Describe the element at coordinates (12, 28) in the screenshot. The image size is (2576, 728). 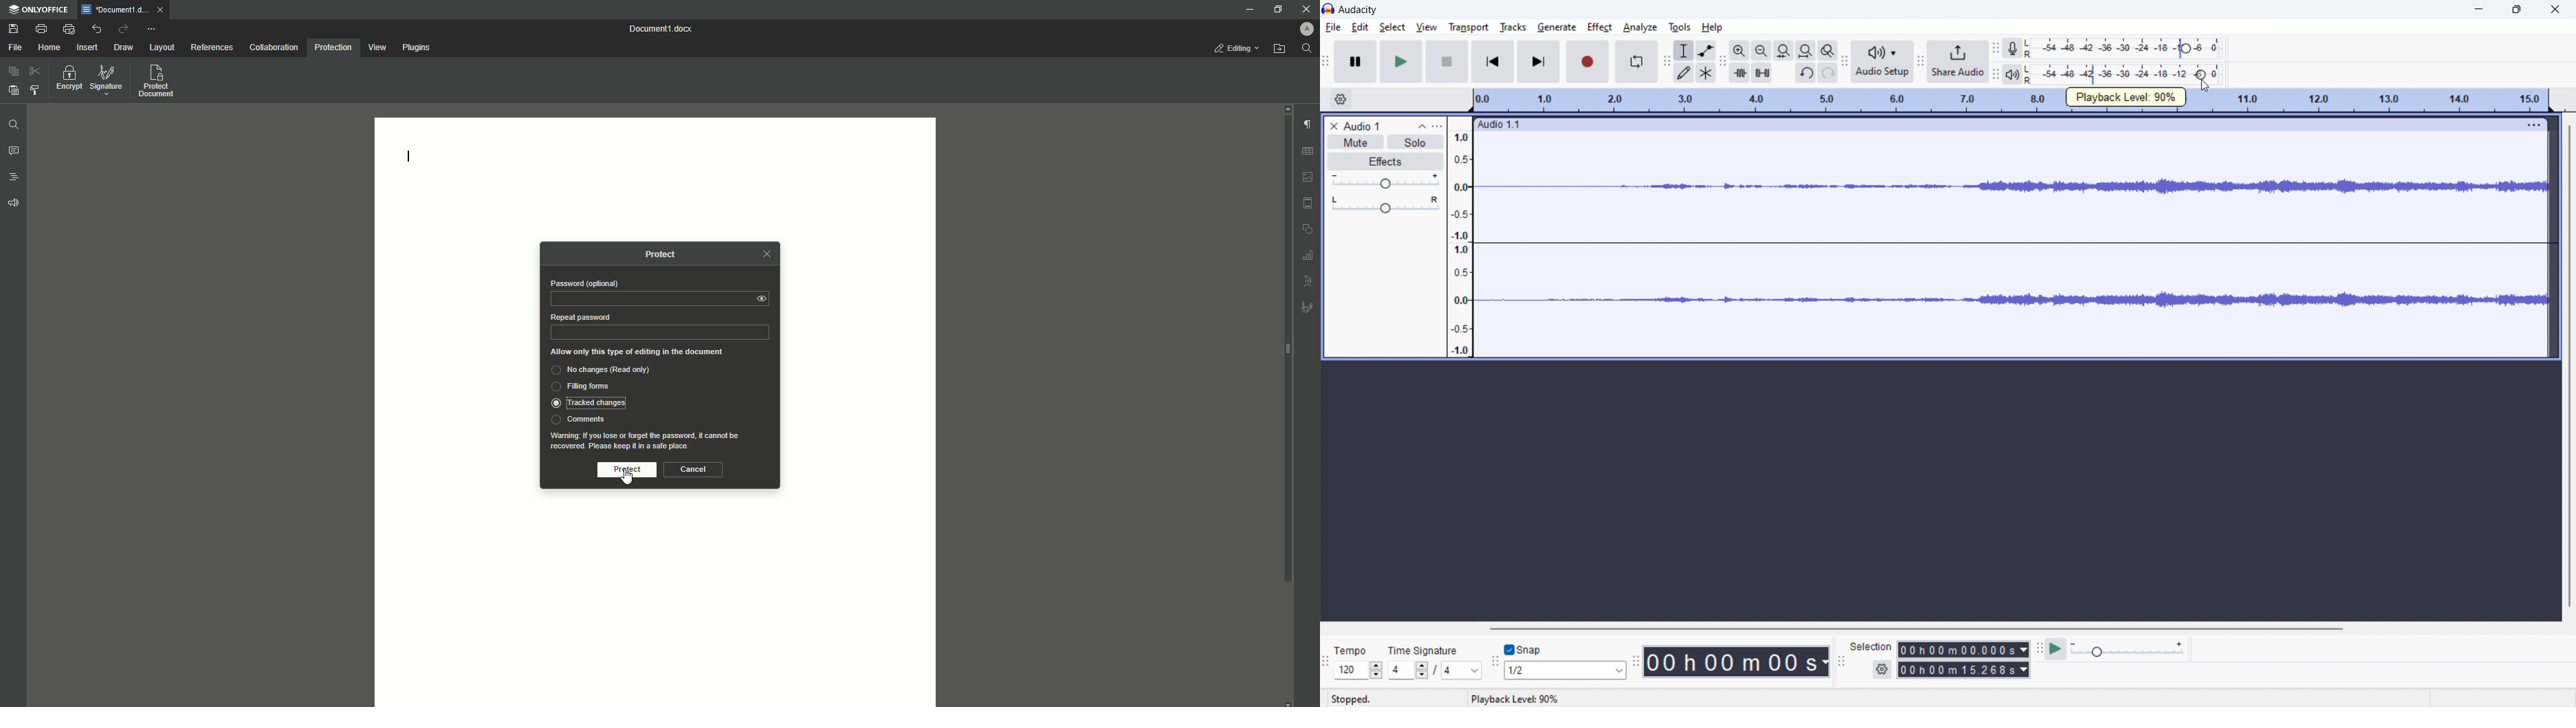
I see `Save` at that location.